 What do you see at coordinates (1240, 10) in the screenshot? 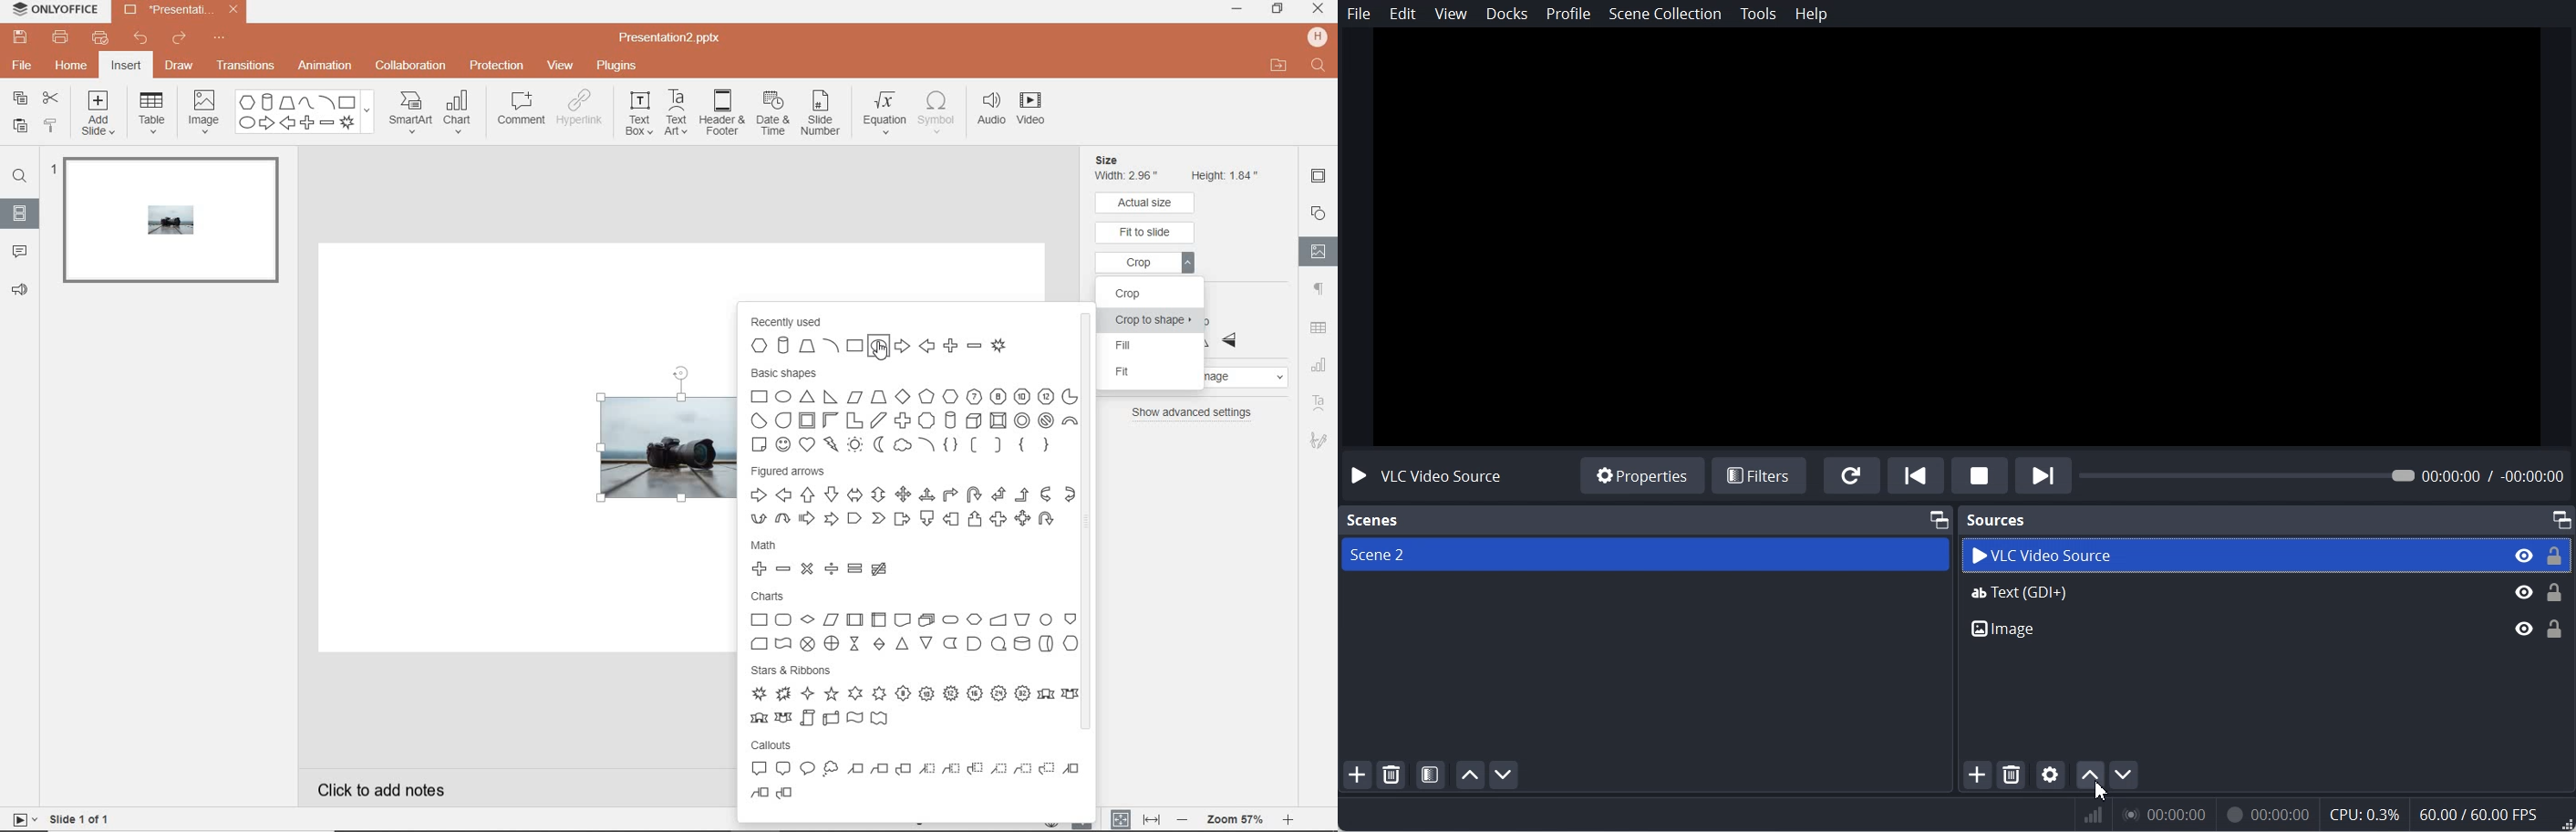
I see `minimize` at bounding box center [1240, 10].